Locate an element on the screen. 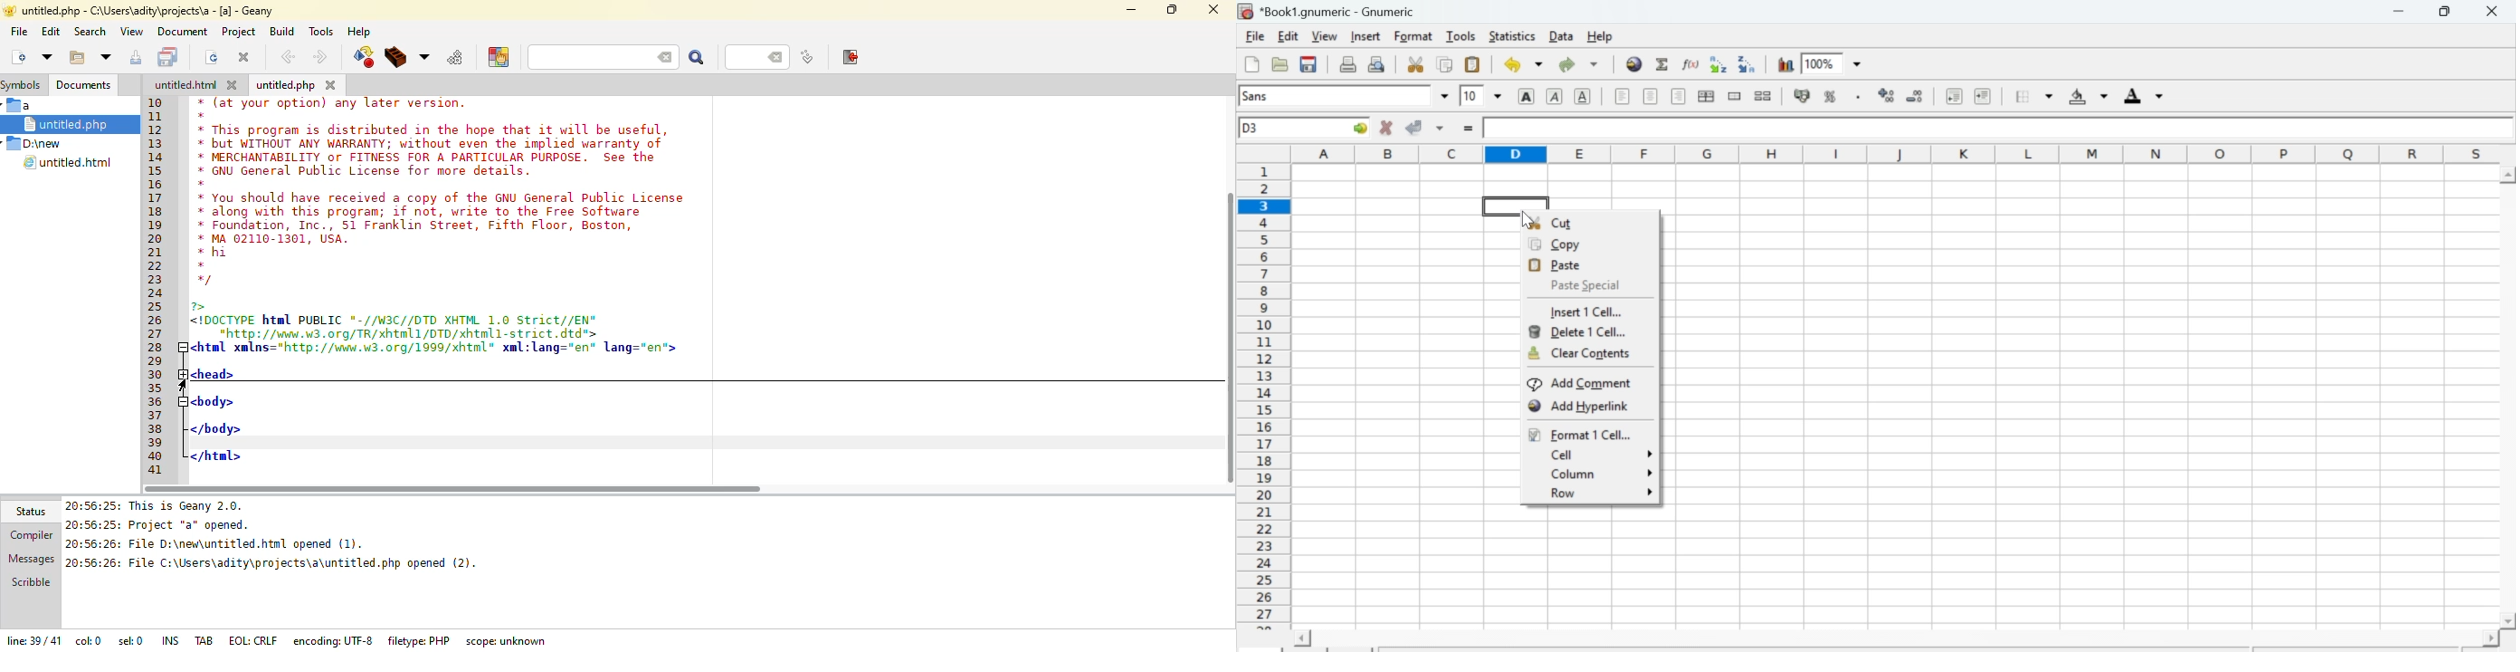 The height and width of the screenshot is (672, 2520). Bold is located at coordinates (1523, 96).